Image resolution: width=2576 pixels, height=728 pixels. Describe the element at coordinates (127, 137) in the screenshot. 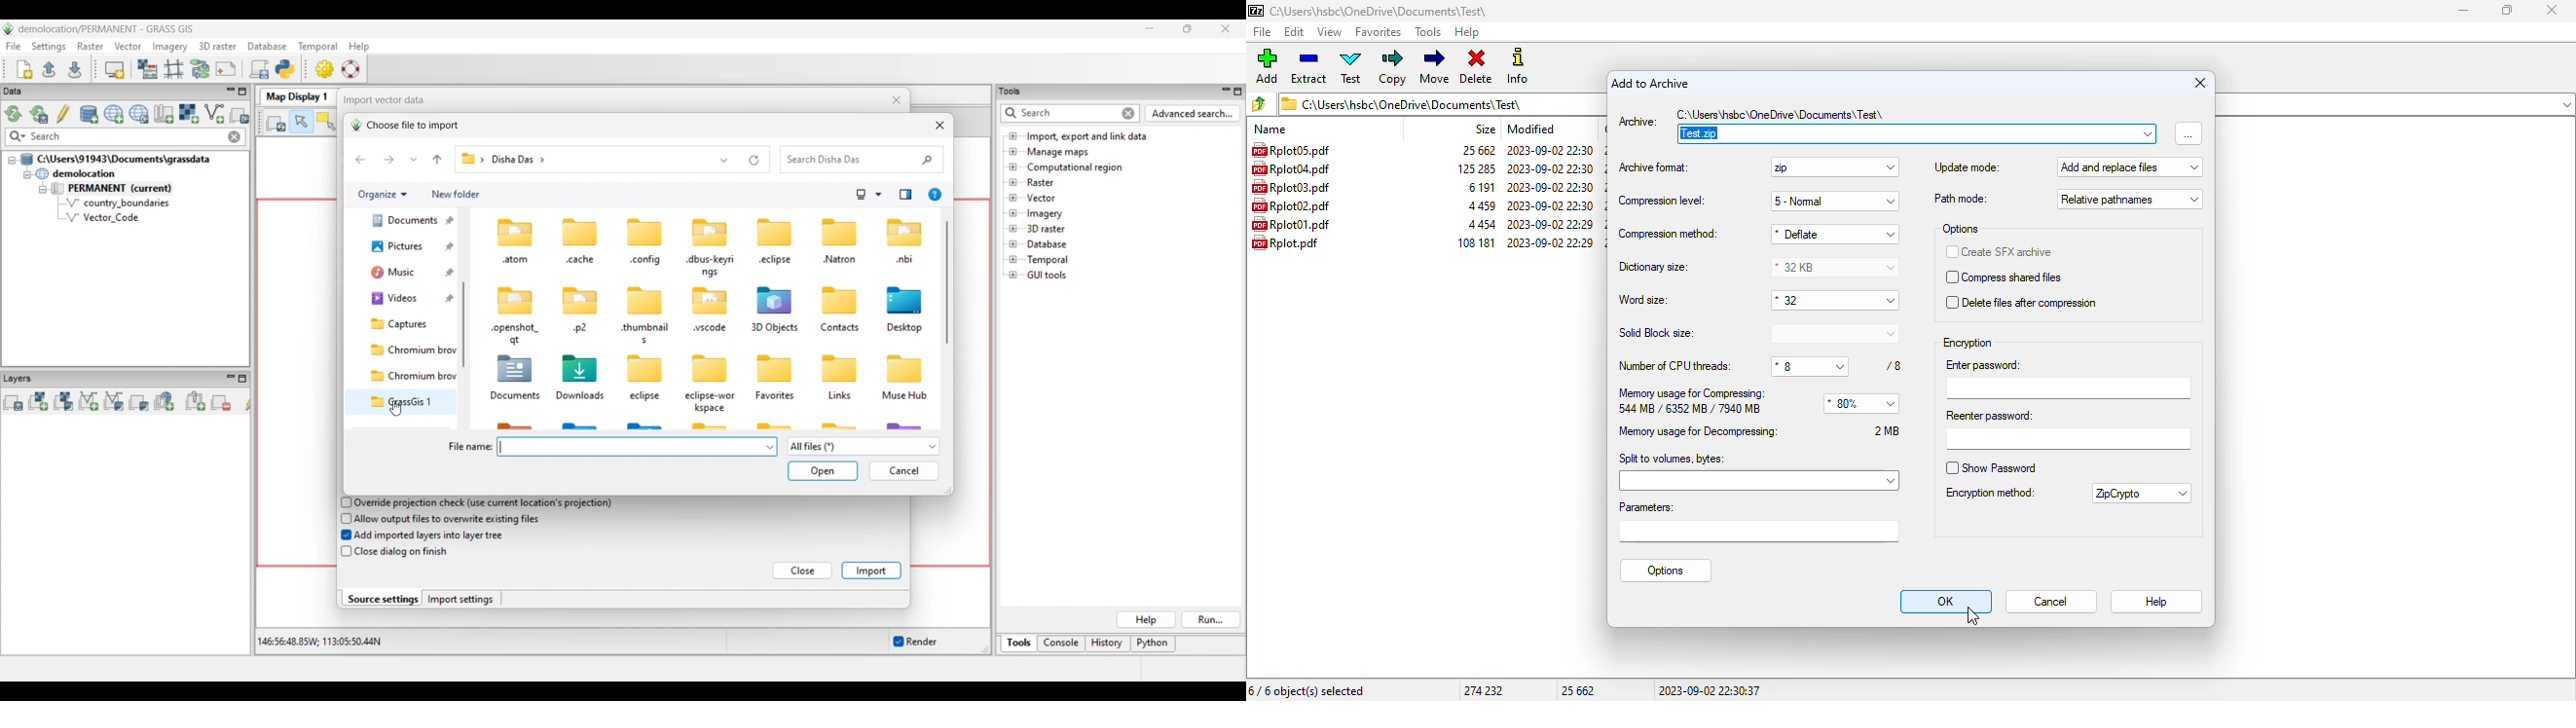

I see `Type in map for quick search` at that location.